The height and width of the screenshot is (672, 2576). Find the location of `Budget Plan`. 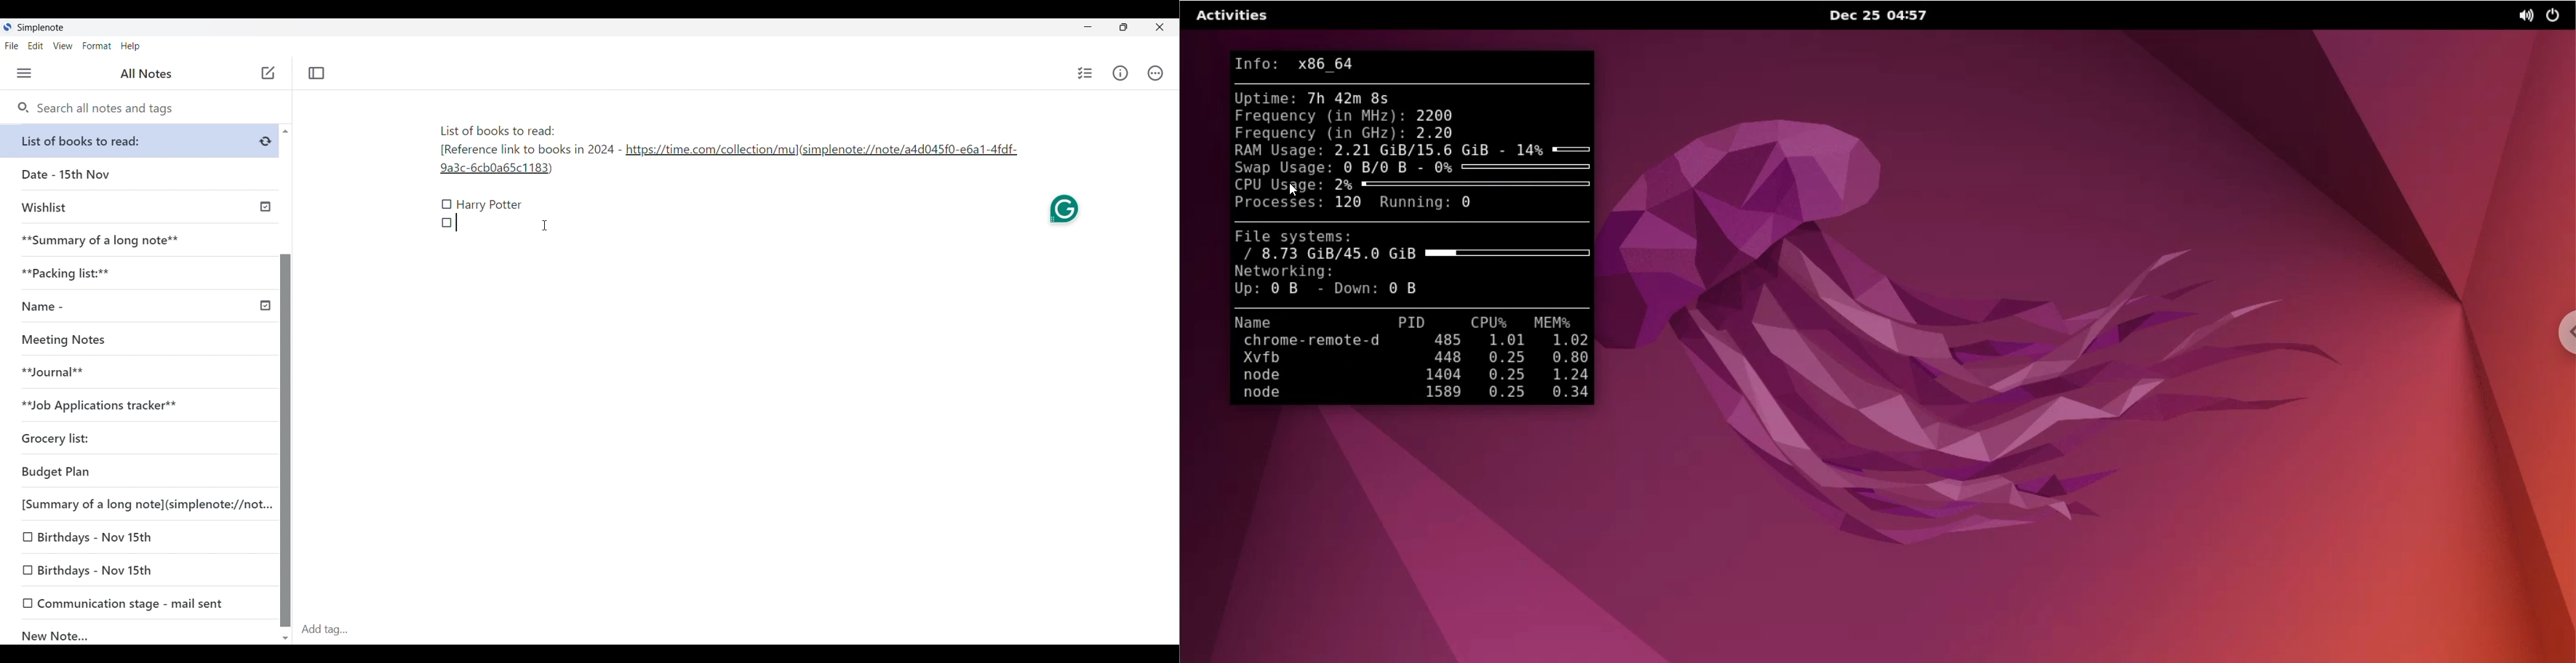

Budget Plan is located at coordinates (138, 473).